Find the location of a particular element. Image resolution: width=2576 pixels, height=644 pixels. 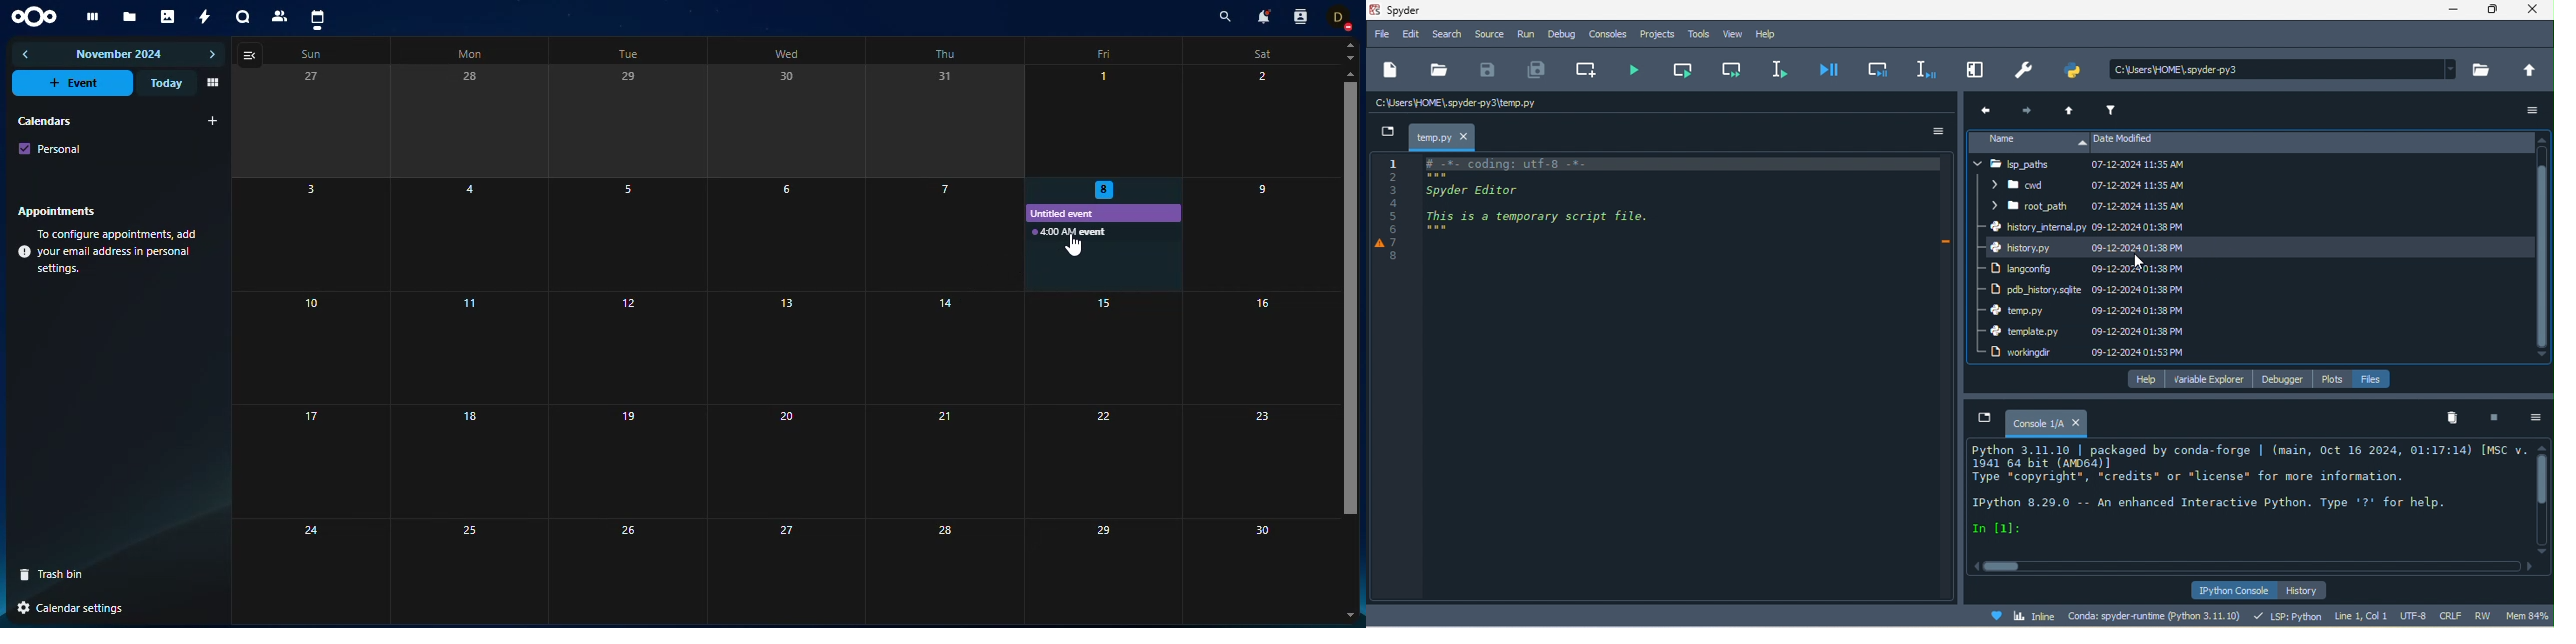

root path is located at coordinates (2031, 208).